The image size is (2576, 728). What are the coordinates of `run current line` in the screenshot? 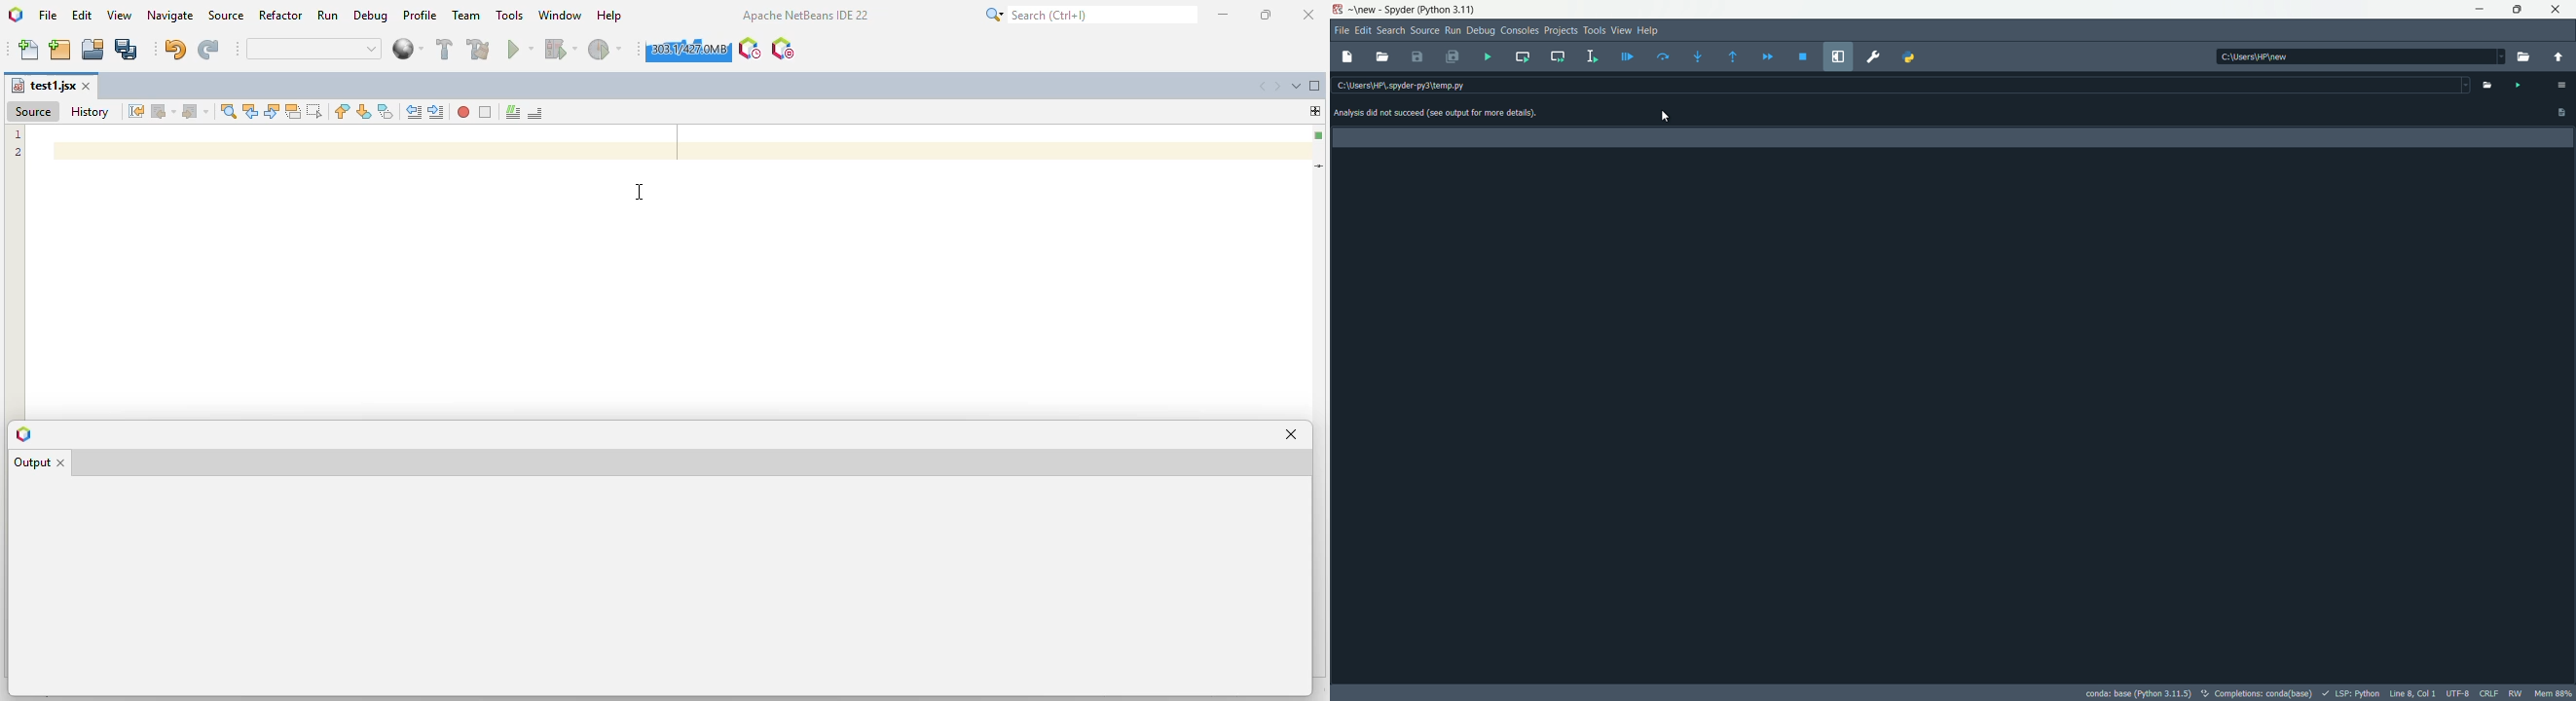 It's located at (1663, 56).